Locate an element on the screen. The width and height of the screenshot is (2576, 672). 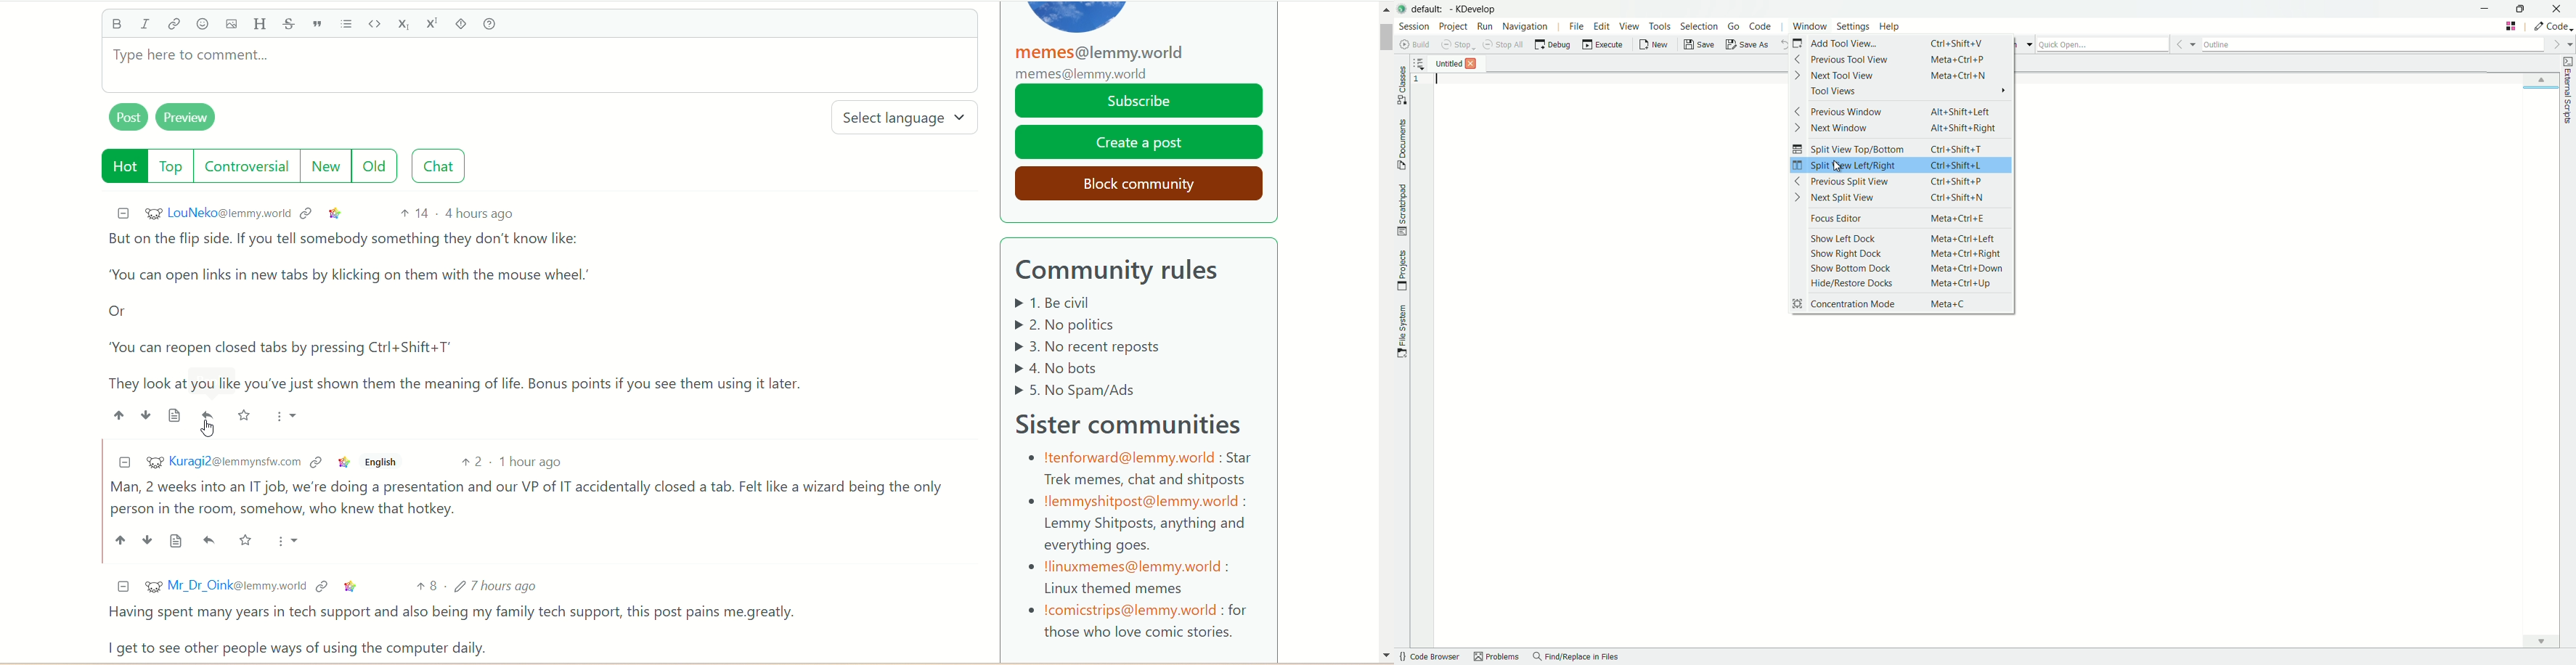
1 hour ago is located at coordinates (533, 463).